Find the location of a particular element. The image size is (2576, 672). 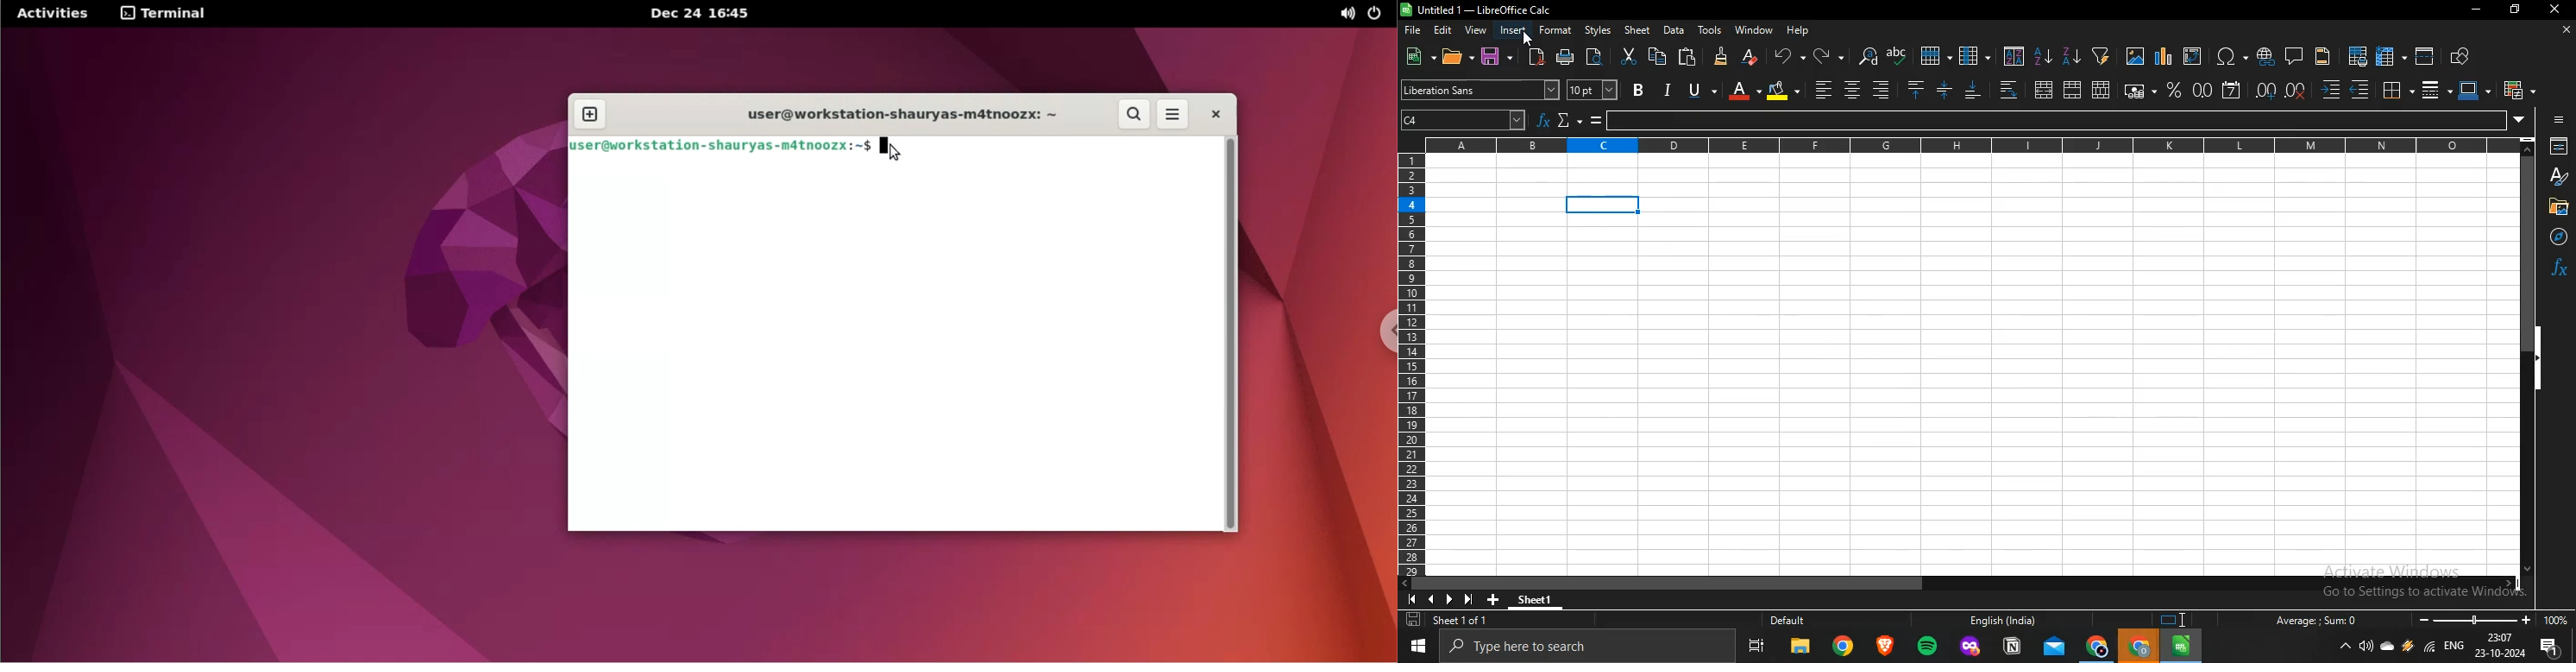

view is located at coordinates (1475, 30).